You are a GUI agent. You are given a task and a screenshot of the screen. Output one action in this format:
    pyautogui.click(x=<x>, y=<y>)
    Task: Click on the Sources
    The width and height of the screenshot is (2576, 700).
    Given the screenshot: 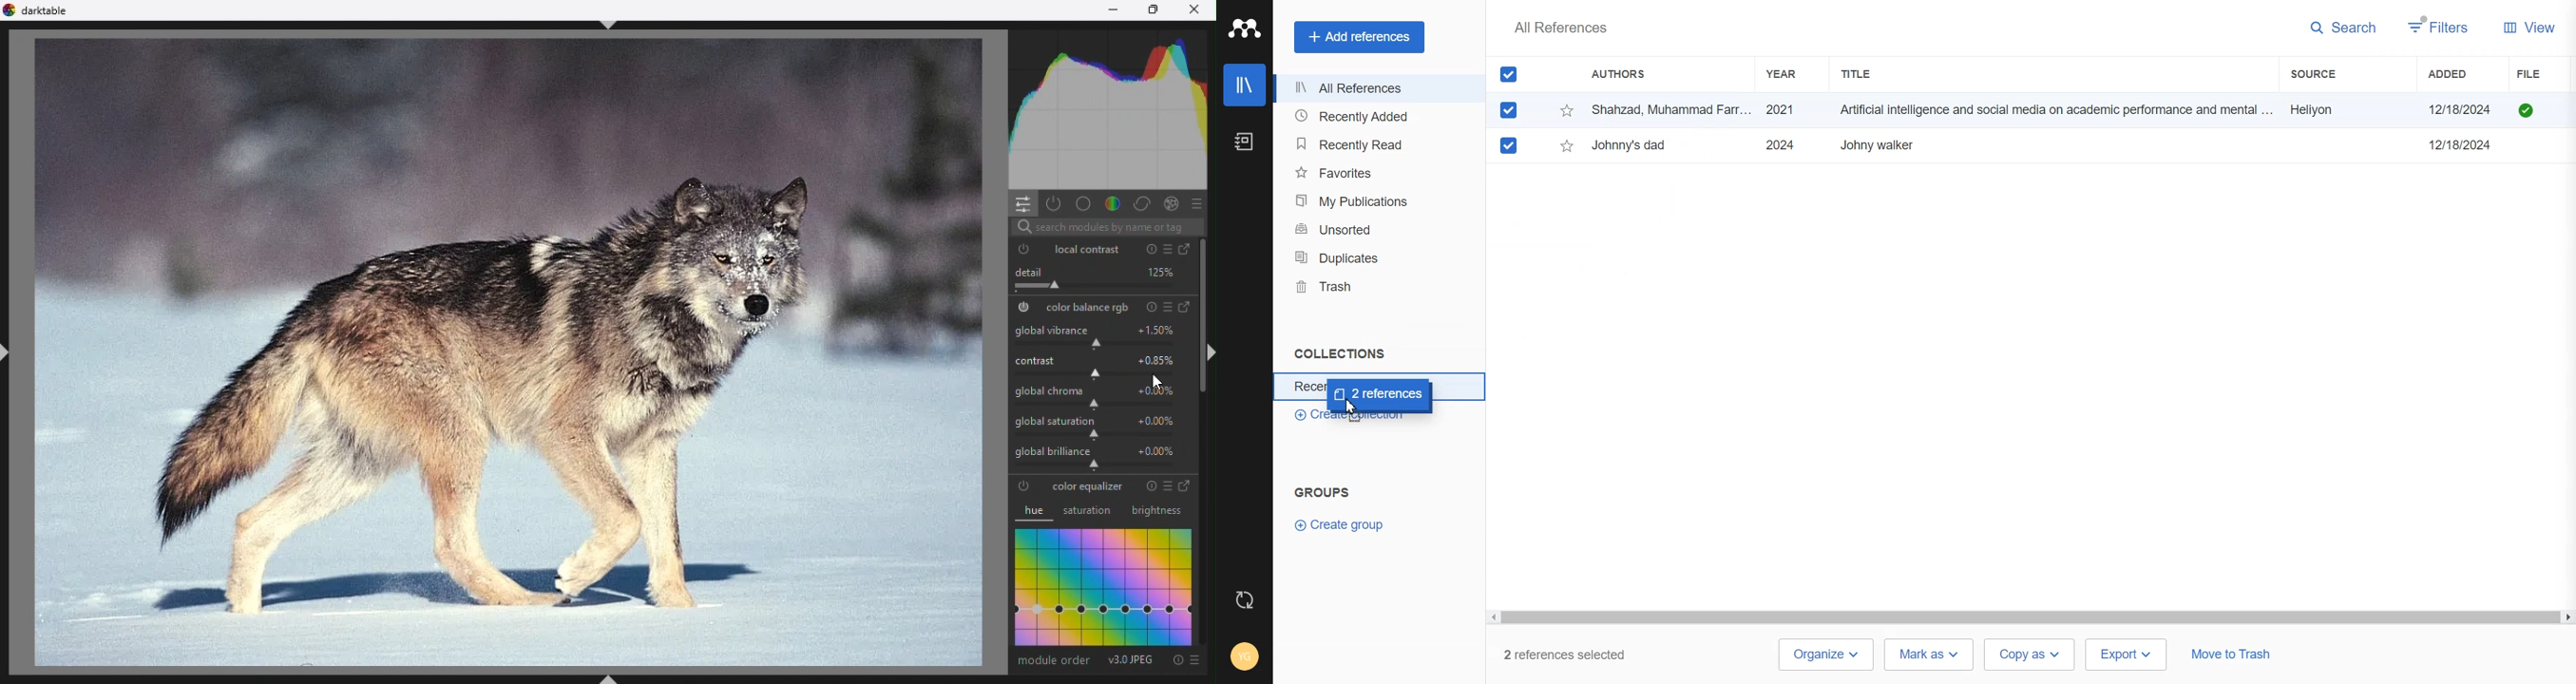 What is the action you would take?
    pyautogui.click(x=2330, y=74)
    